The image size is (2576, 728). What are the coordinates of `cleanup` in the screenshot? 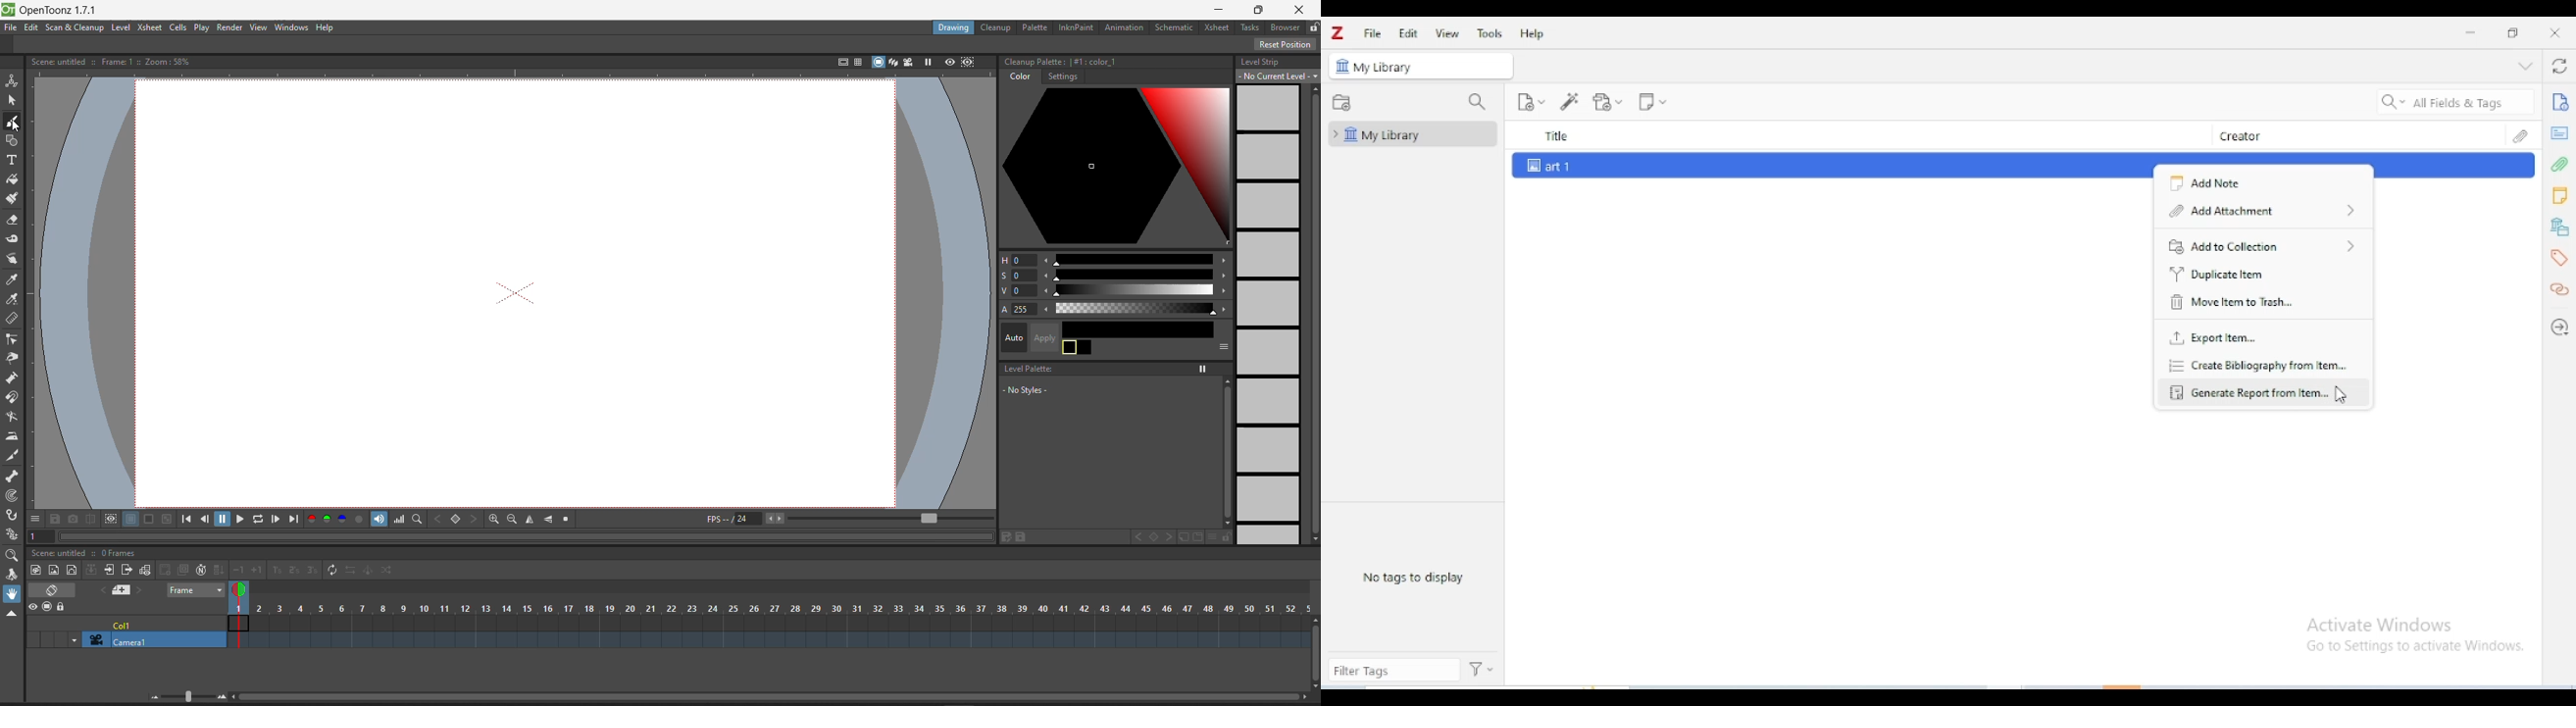 It's located at (996, 28).